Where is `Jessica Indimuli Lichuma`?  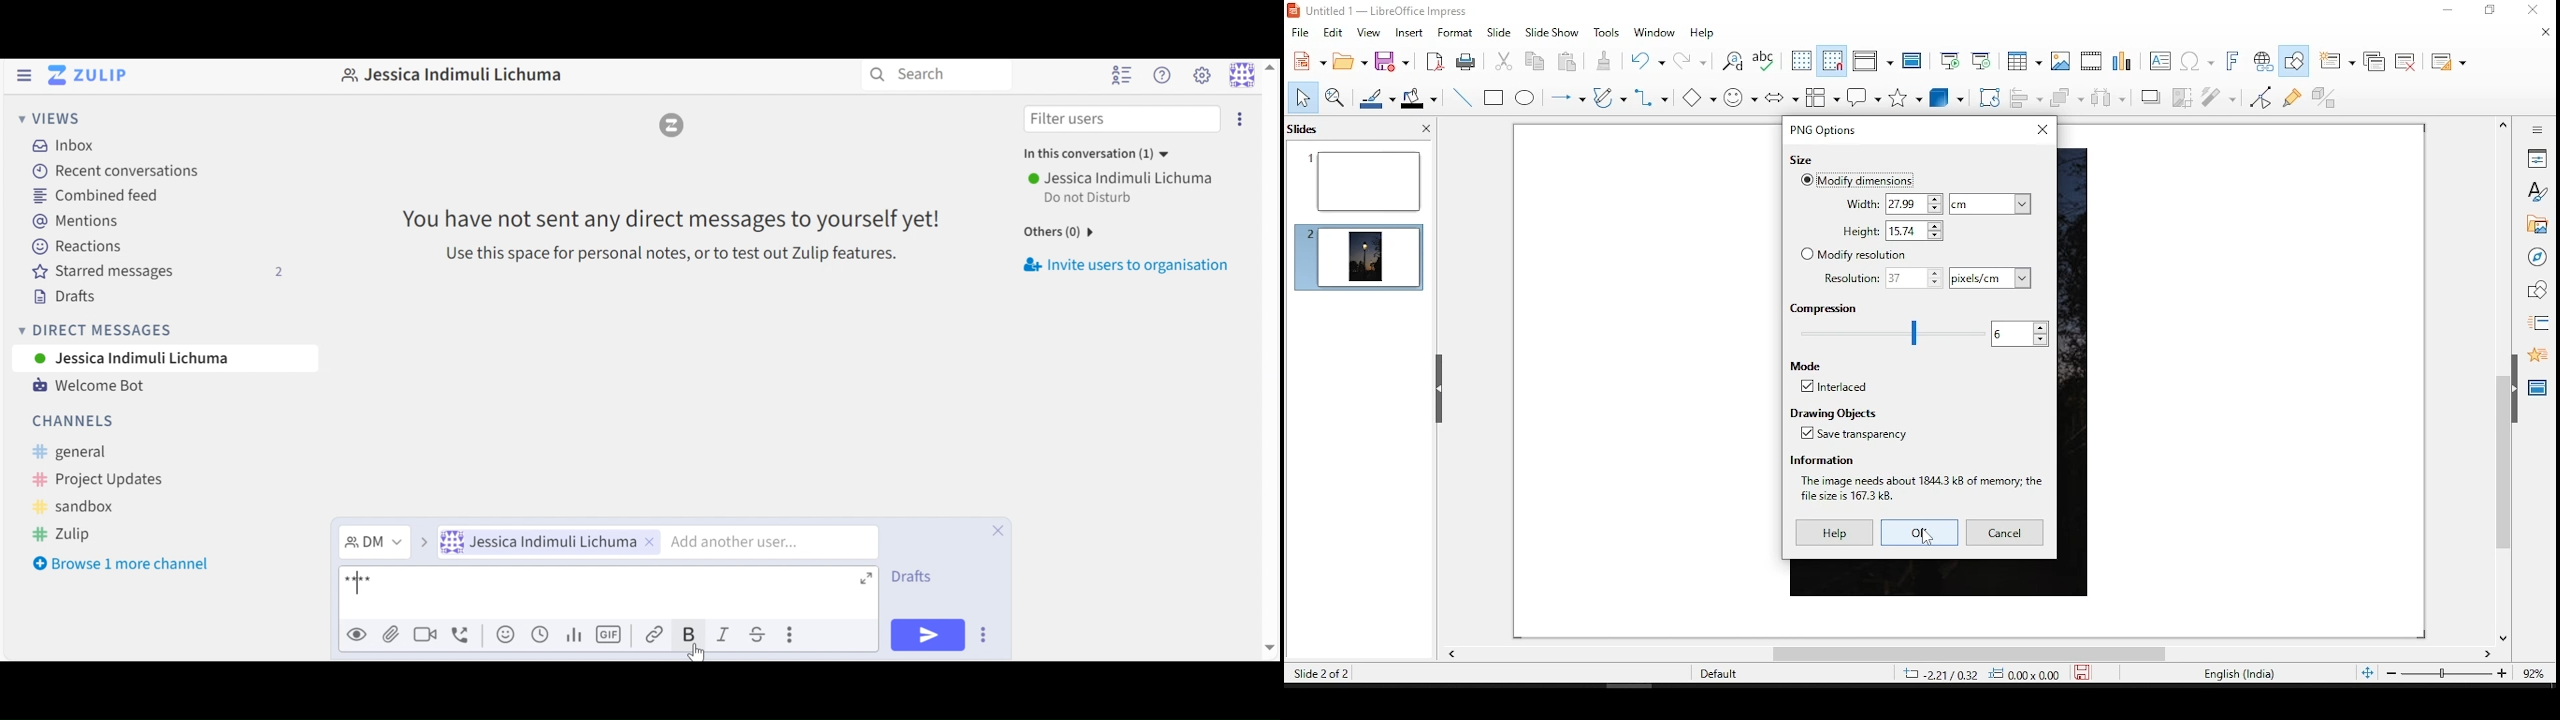
Jessica Indimuli Lichuma is located at coordinates (448, 78).